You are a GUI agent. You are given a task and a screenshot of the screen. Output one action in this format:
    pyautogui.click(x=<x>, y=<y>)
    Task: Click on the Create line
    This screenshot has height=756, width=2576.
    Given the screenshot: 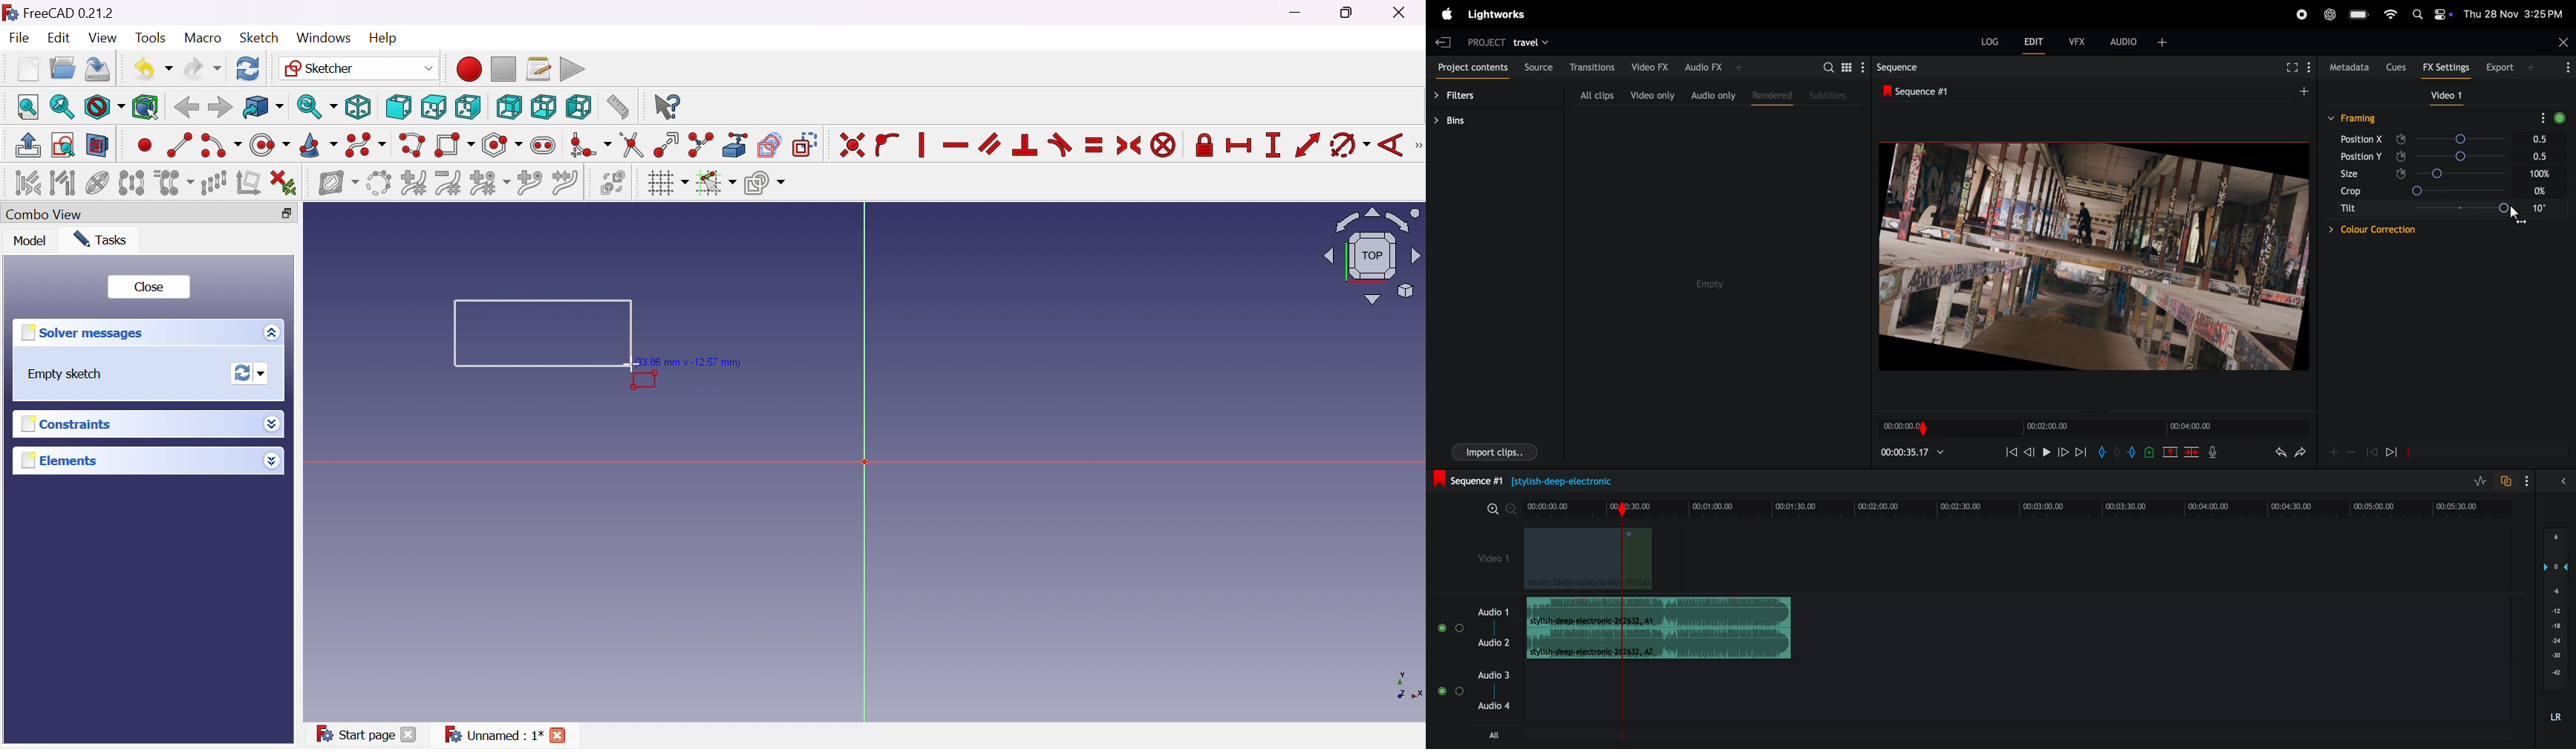 What is the action you would take?
    pyautogui.click(x=178, y=143)
    